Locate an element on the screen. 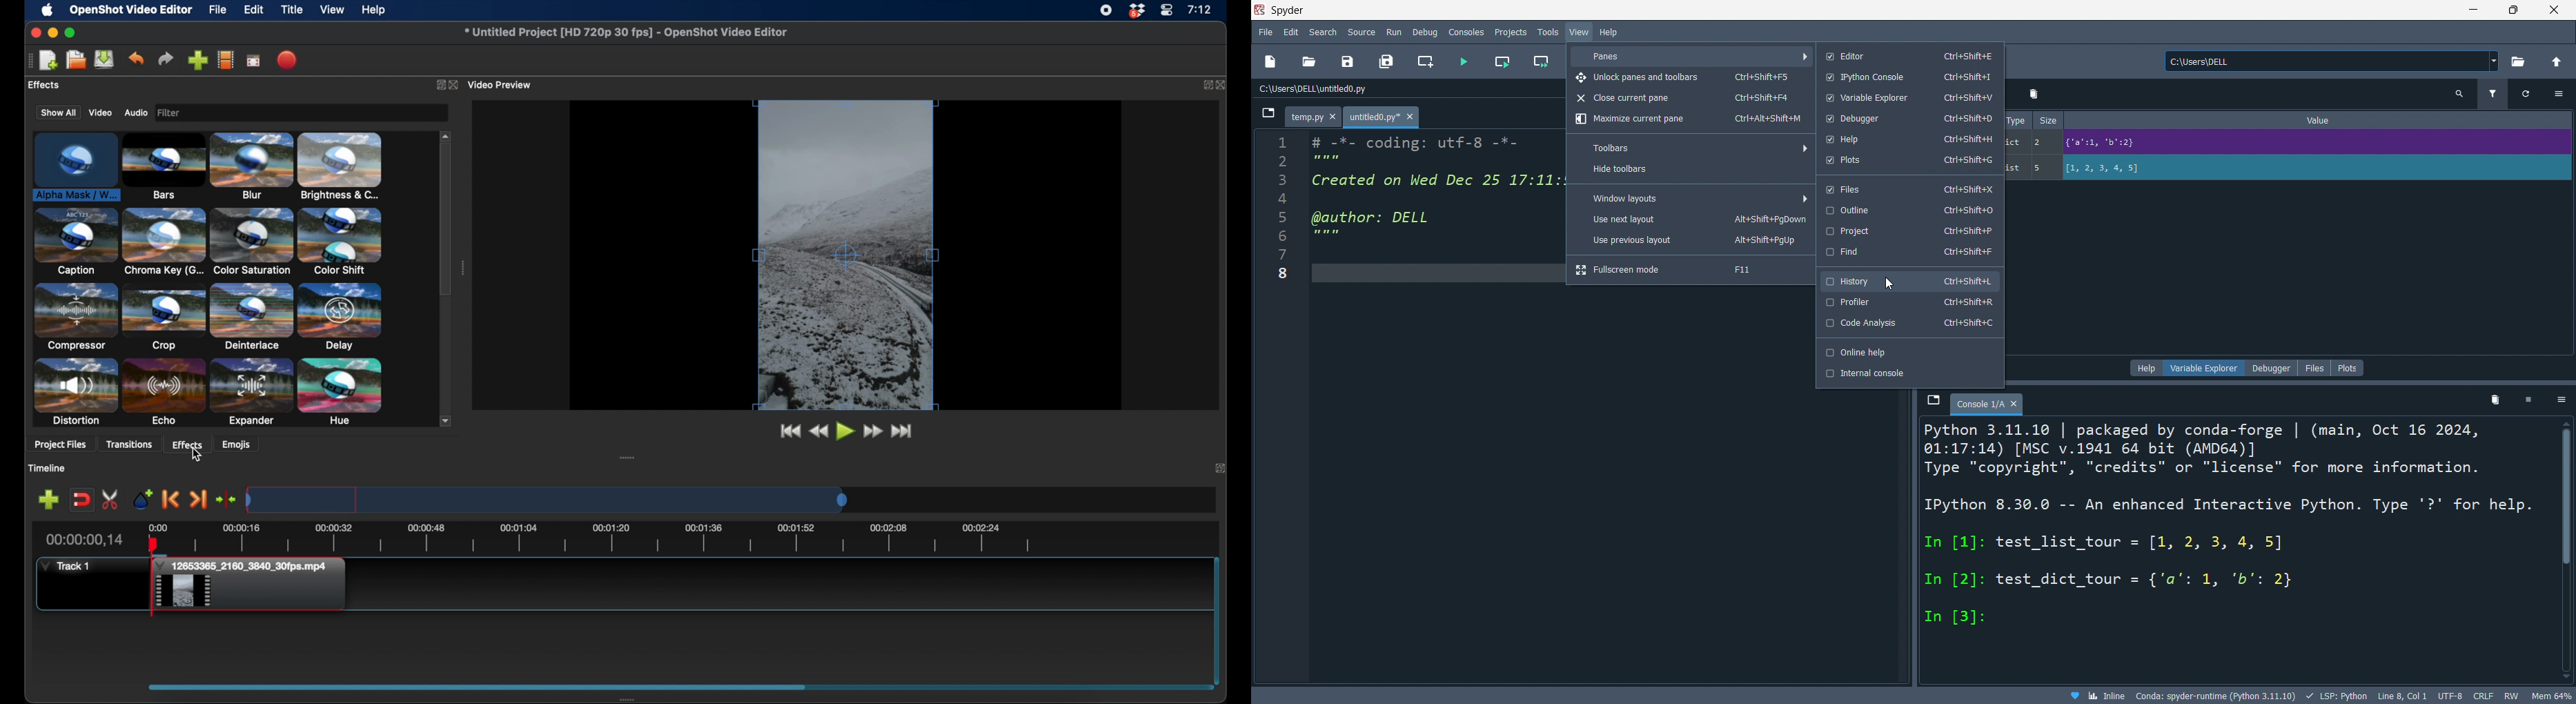  edit is located at coordinates (1291, 32).